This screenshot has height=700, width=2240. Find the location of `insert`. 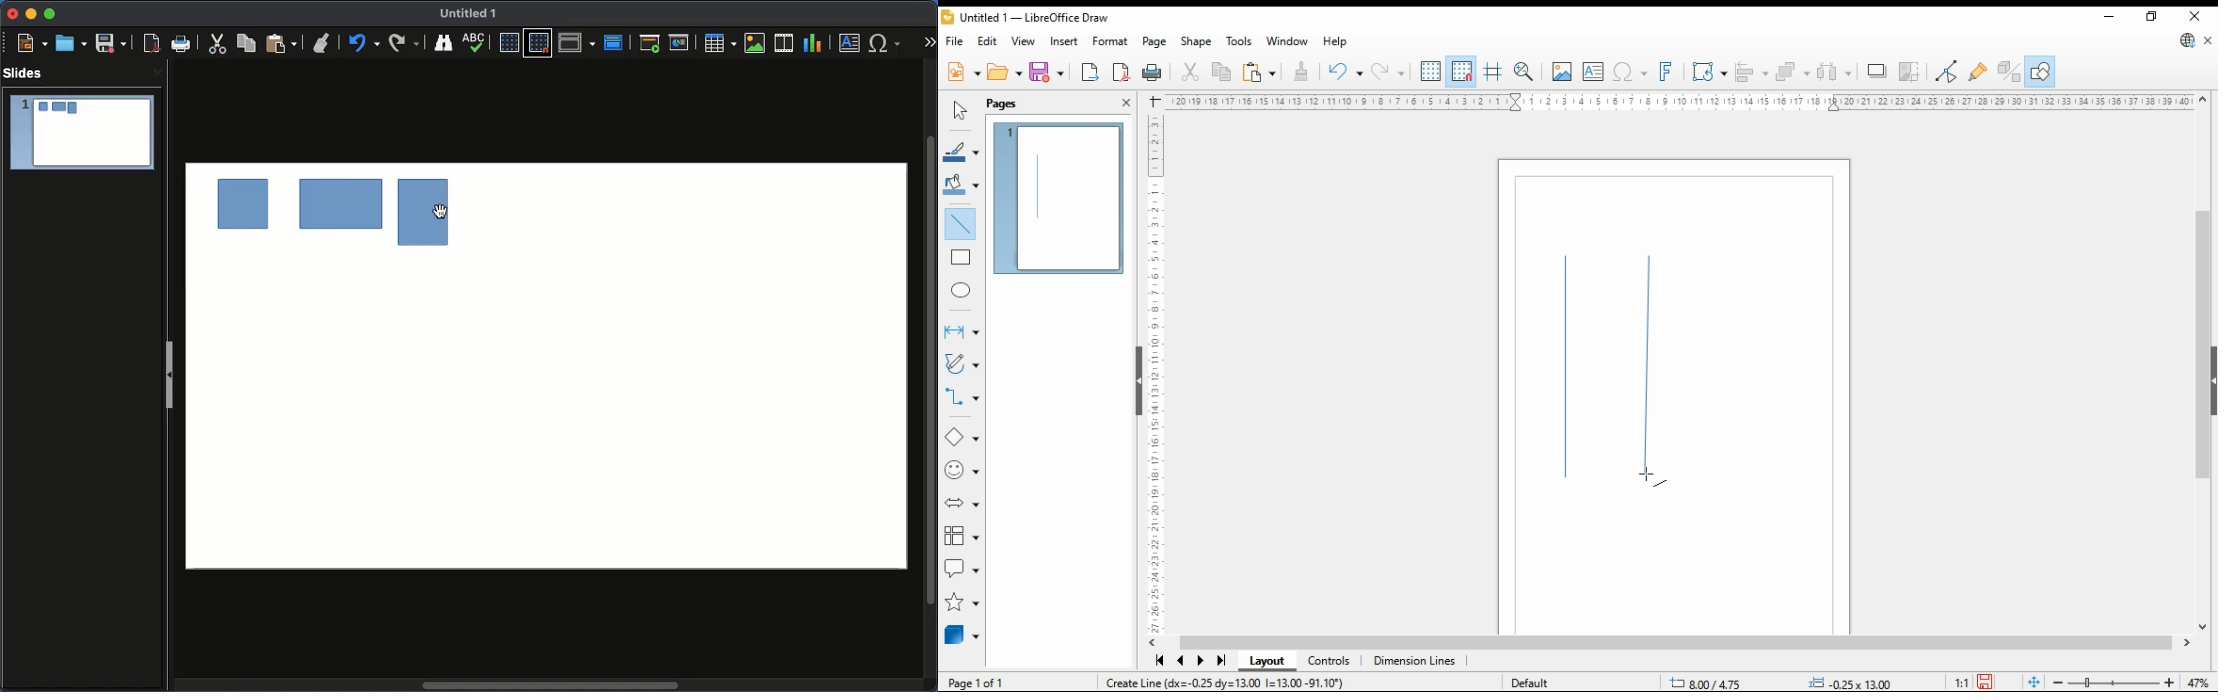

insert is located at coordinates (1065, 41).